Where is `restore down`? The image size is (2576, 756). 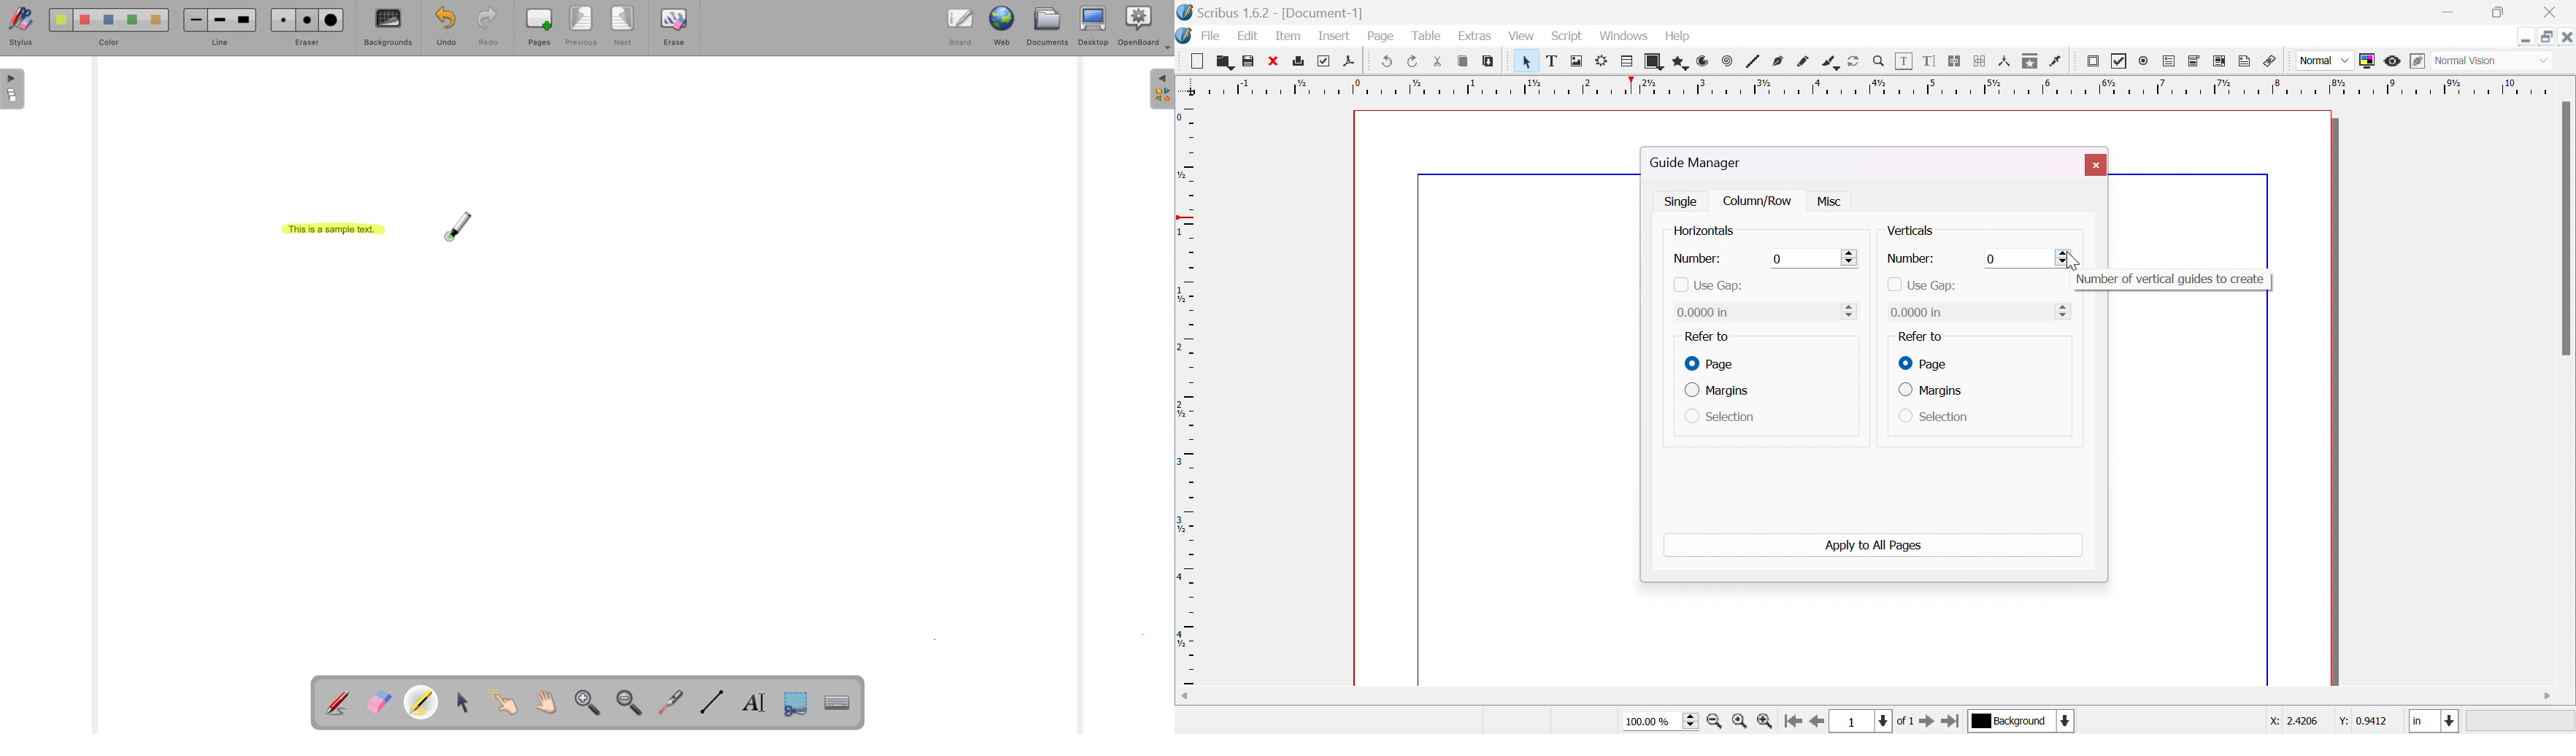
restore down is located at coordinates (2499, 13).